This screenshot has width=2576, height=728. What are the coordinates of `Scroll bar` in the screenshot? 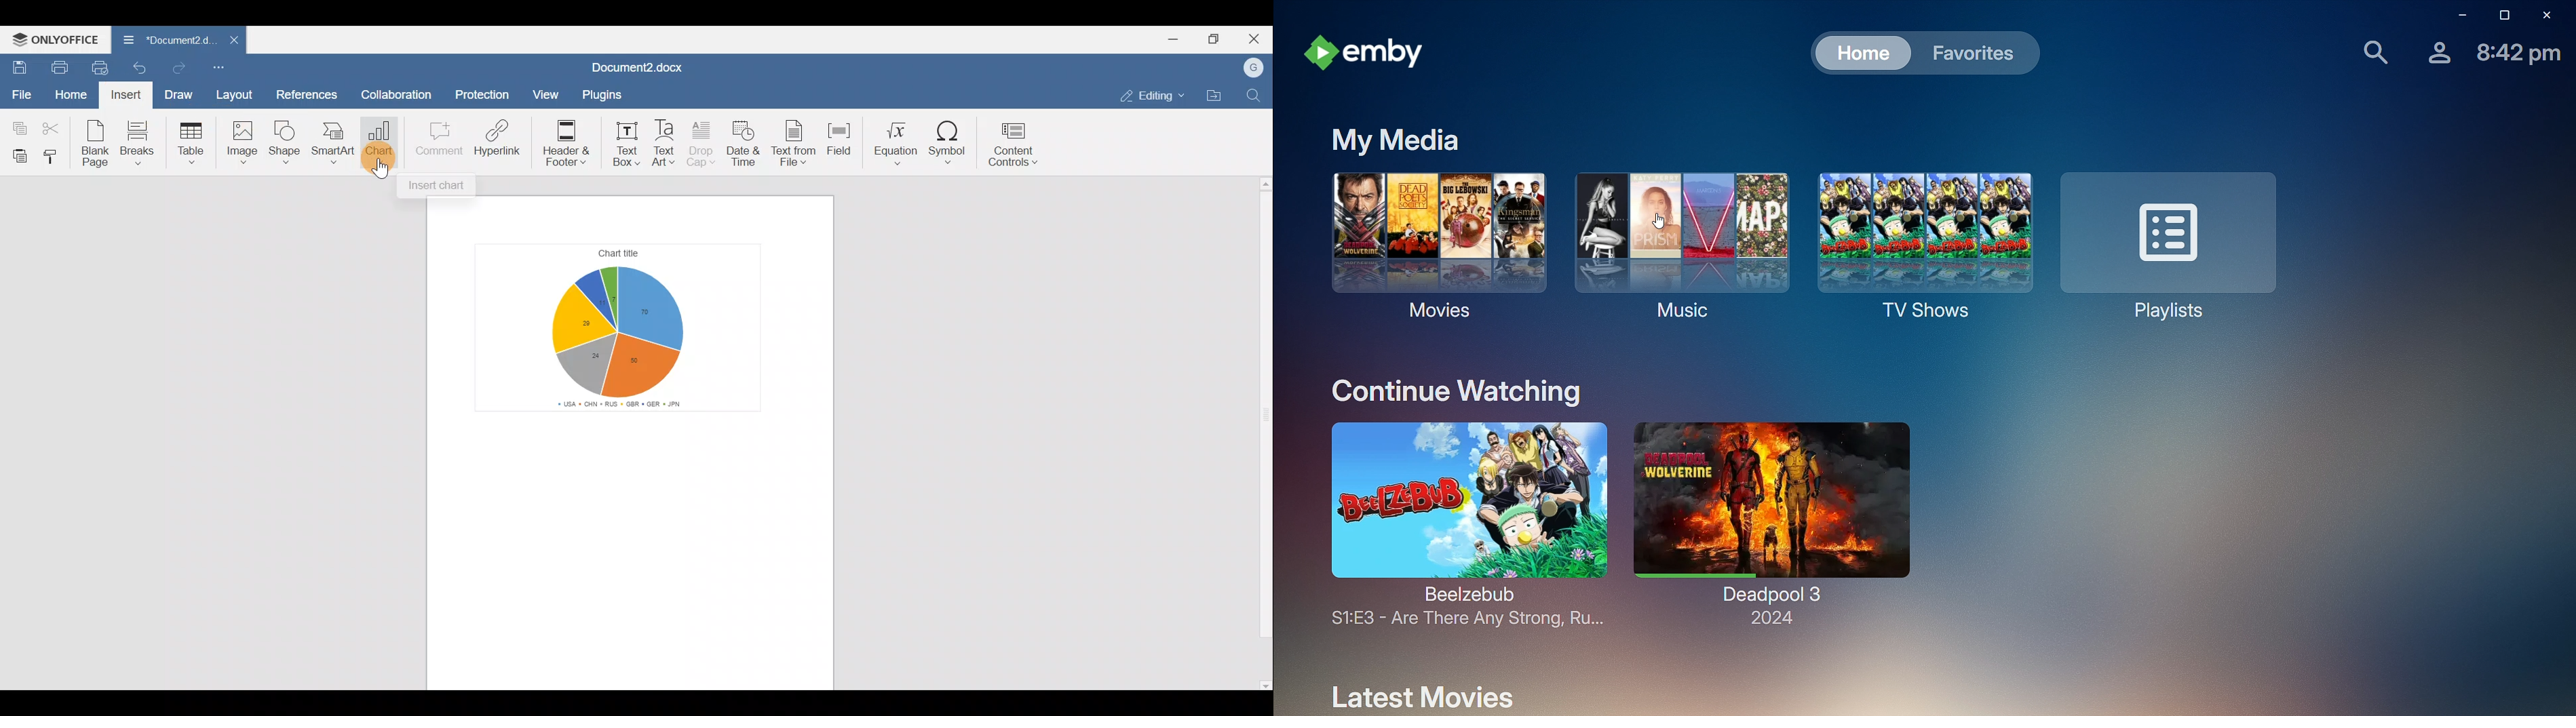 It's located at (1262, 435).